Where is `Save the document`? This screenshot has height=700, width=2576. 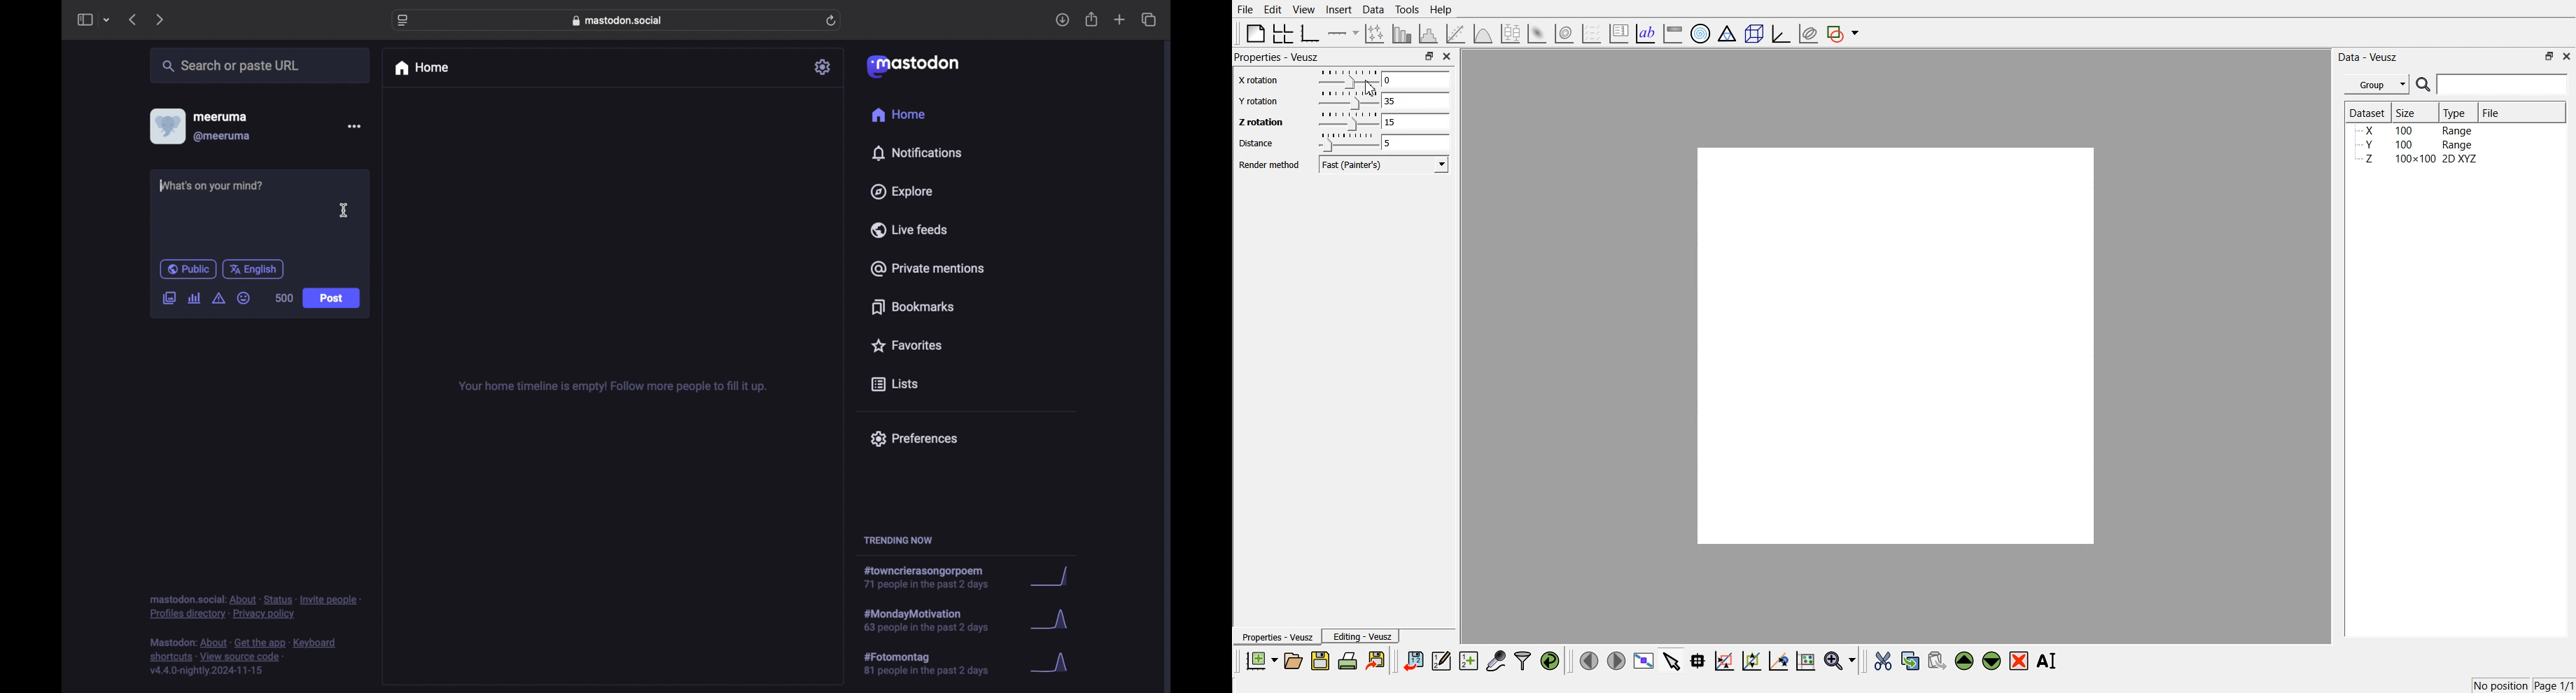
Save the document is located at coordinates (1320, 660).